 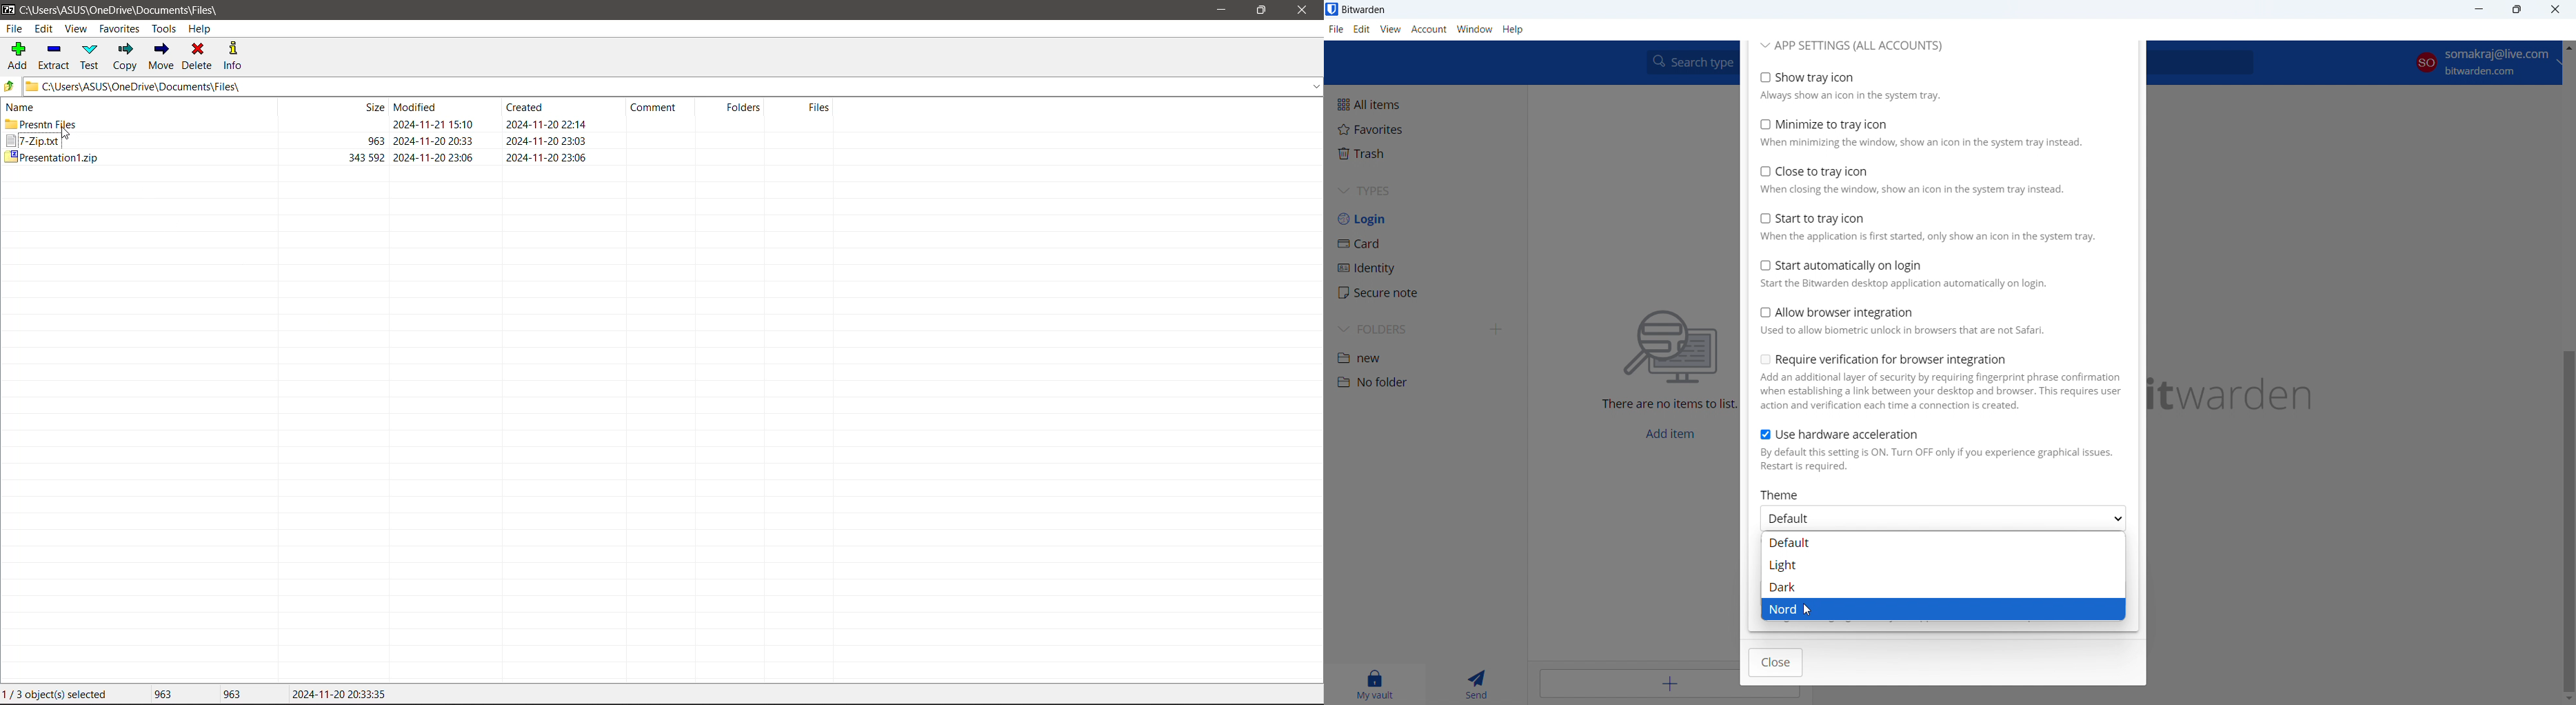 What do you see at coordinates (655, 106) in the screenshot?
I see `Comment` at bounding box center [655, 106].